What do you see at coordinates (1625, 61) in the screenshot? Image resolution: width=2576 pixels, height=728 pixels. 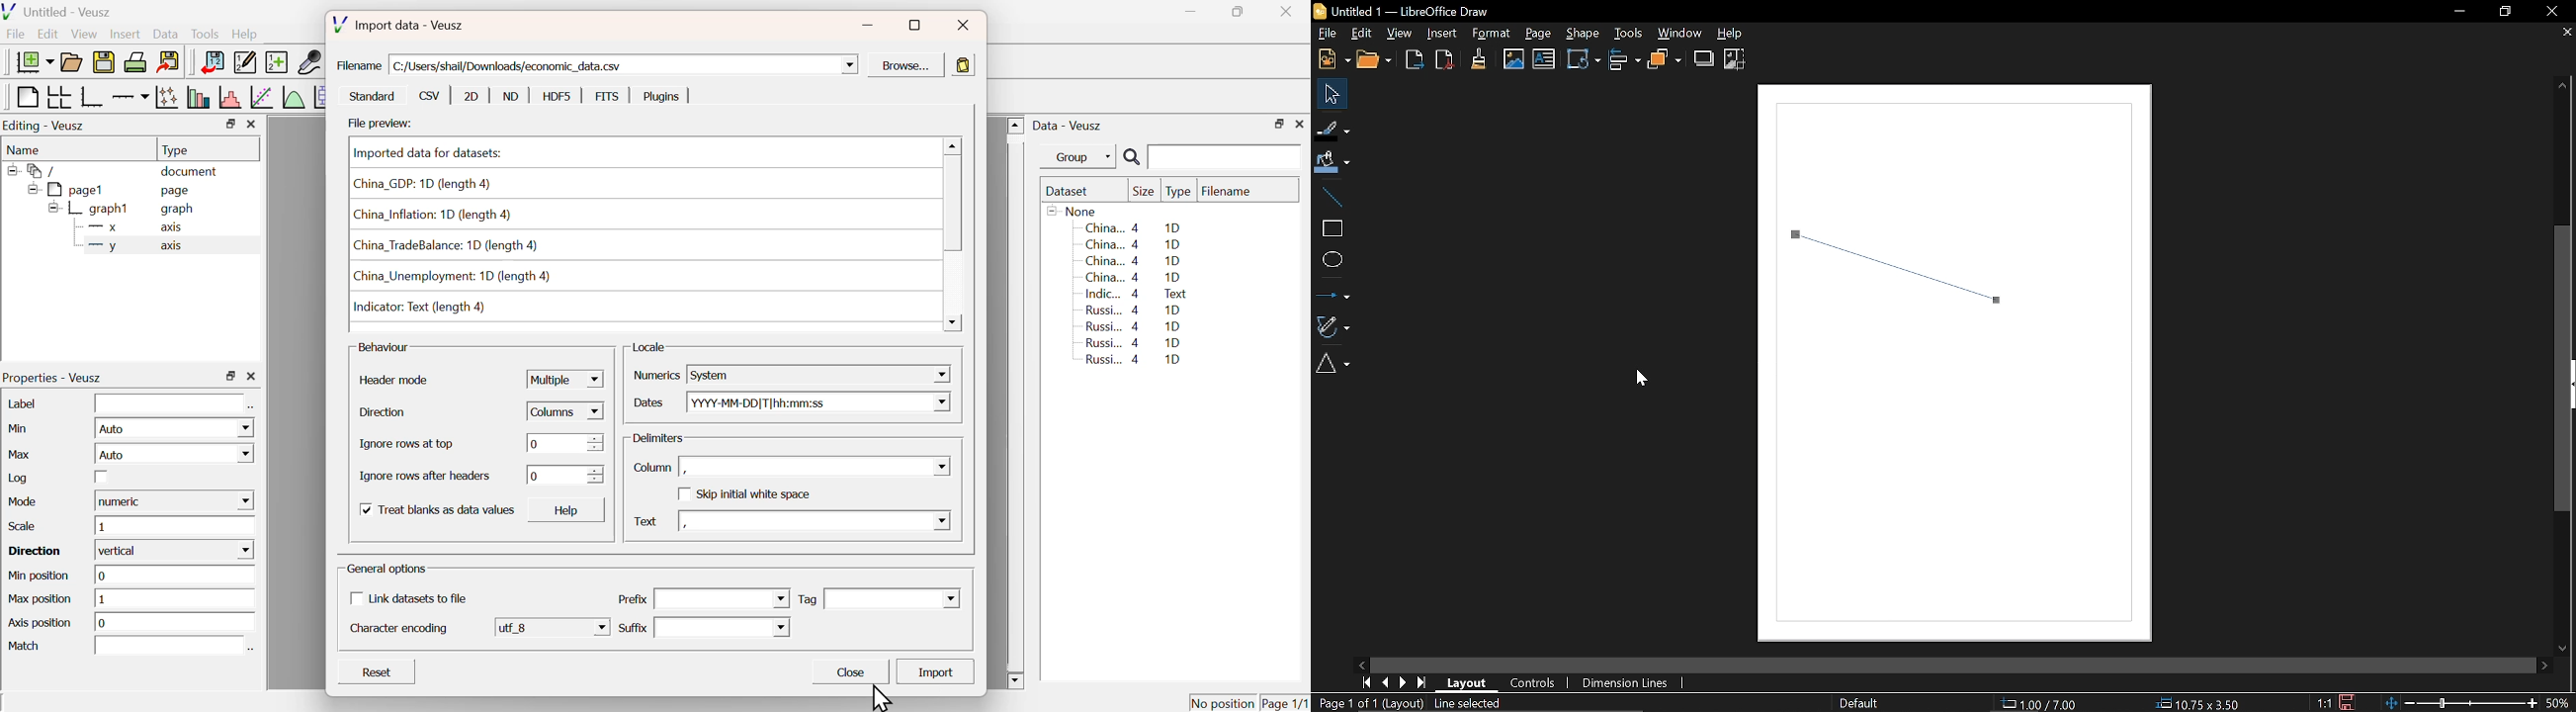 I see `Align` at bounding box center [1625, 61].